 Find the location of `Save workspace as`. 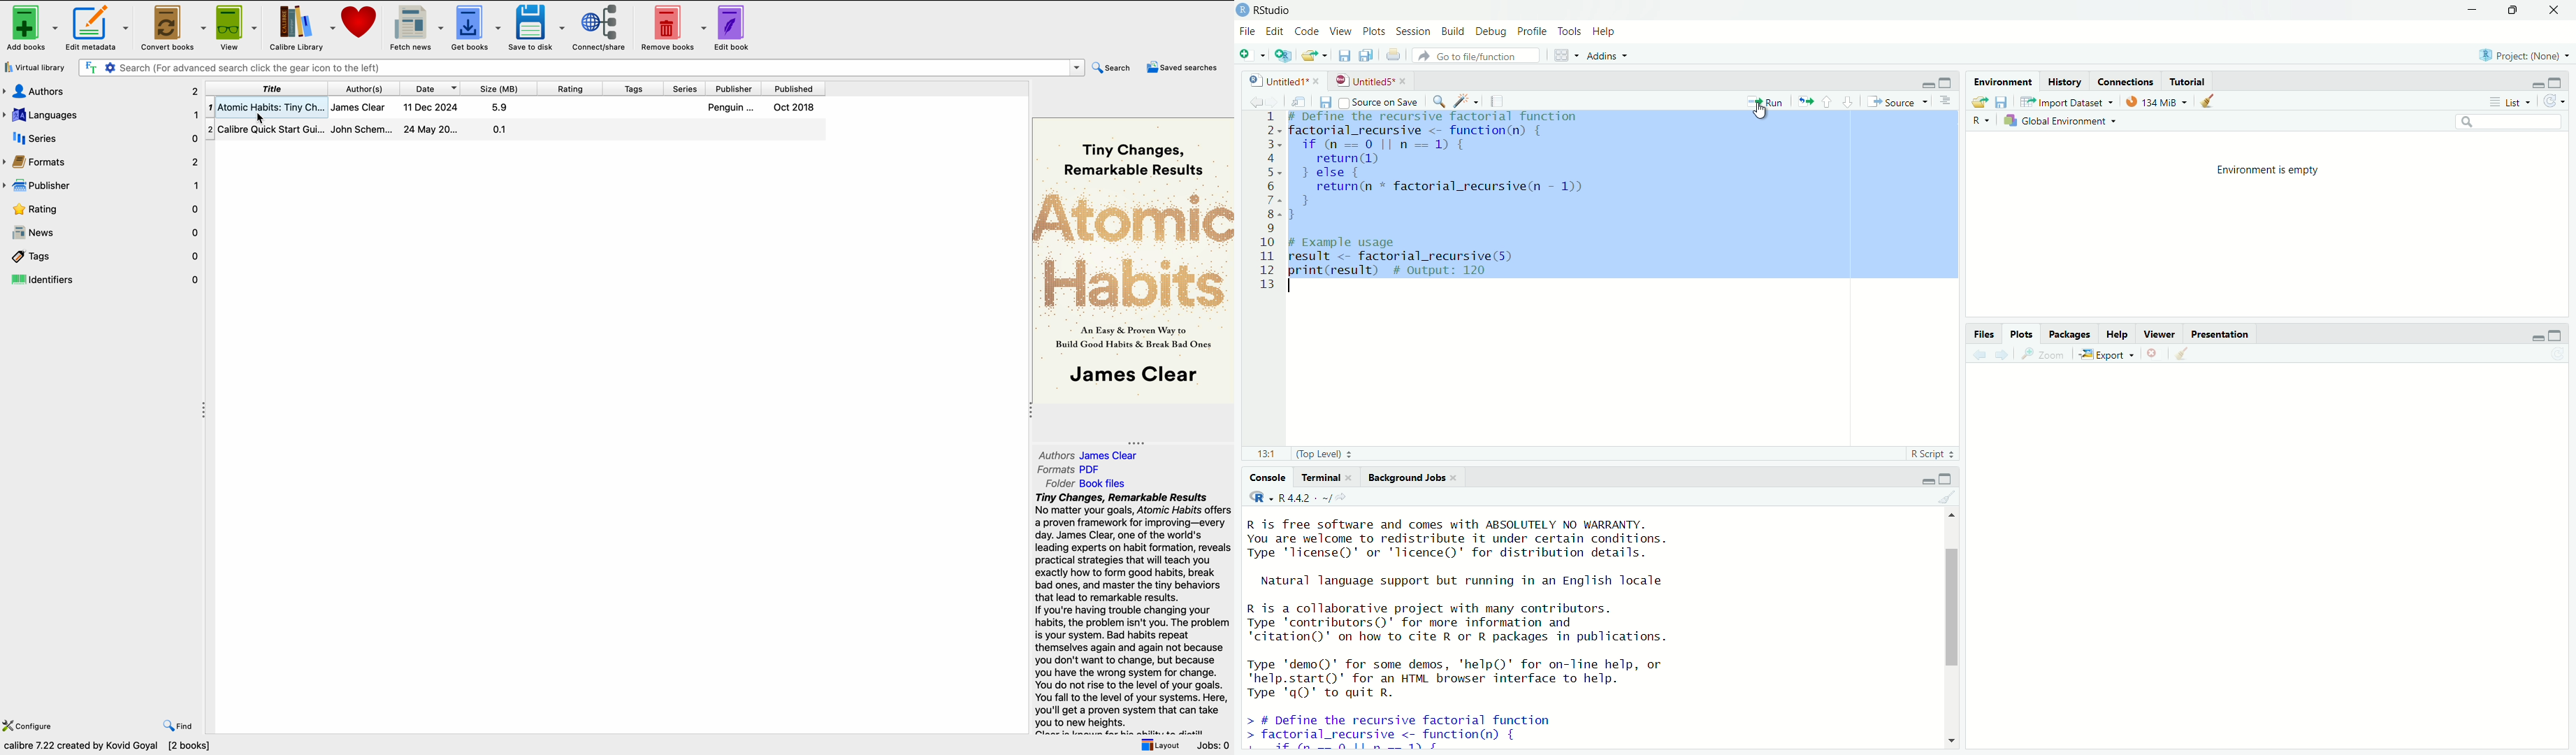

Save workspace as is located at coordinates (2004, 101).